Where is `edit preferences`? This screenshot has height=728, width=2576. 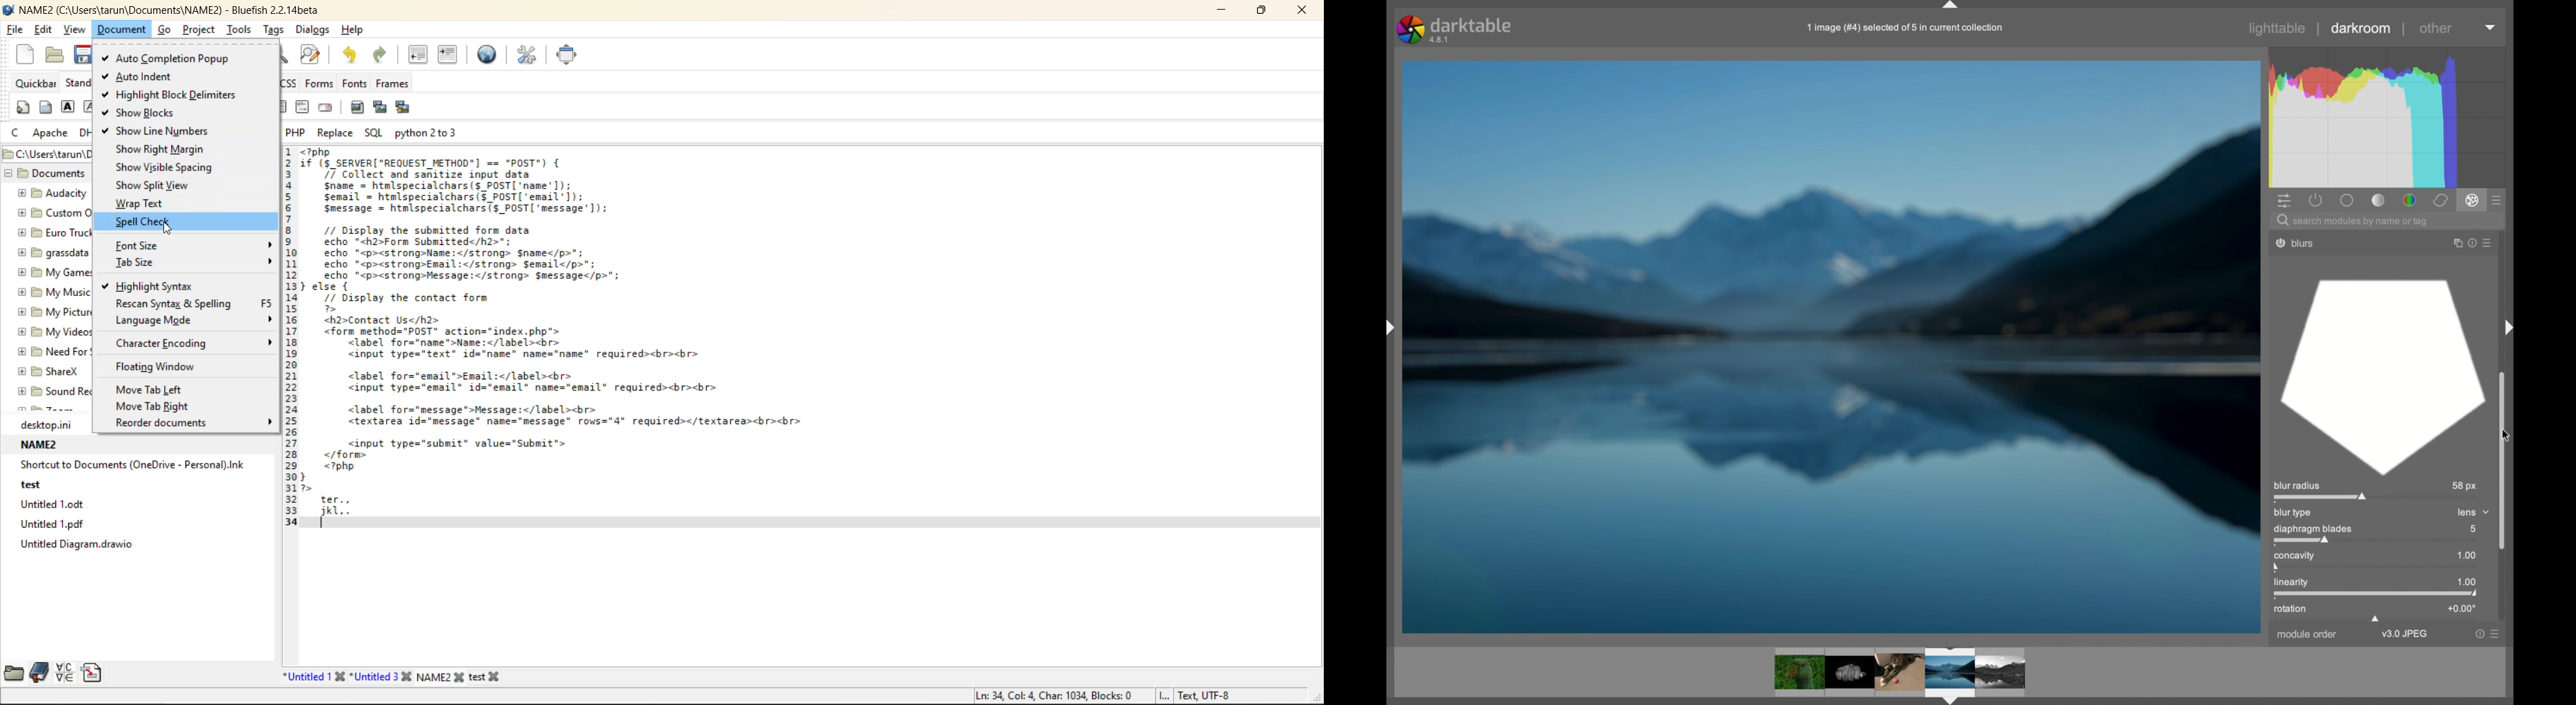
edit preferences is located at coordinates (522, 53).